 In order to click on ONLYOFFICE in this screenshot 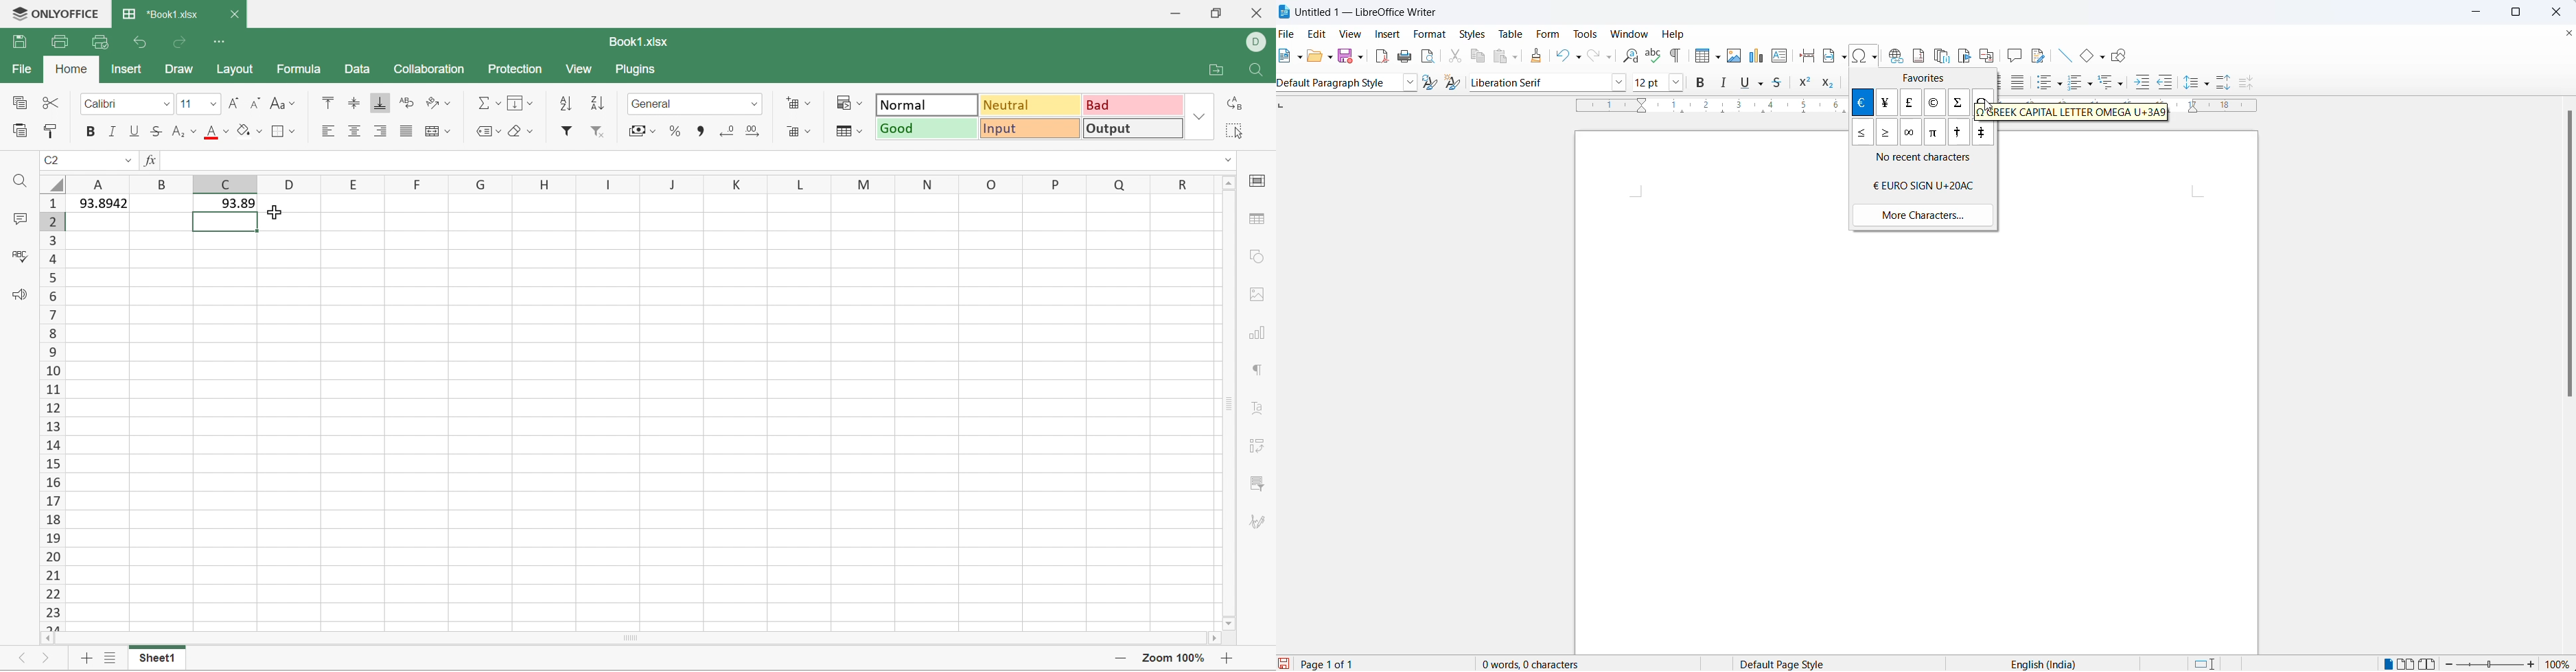, I will do `click(53, 13)`.